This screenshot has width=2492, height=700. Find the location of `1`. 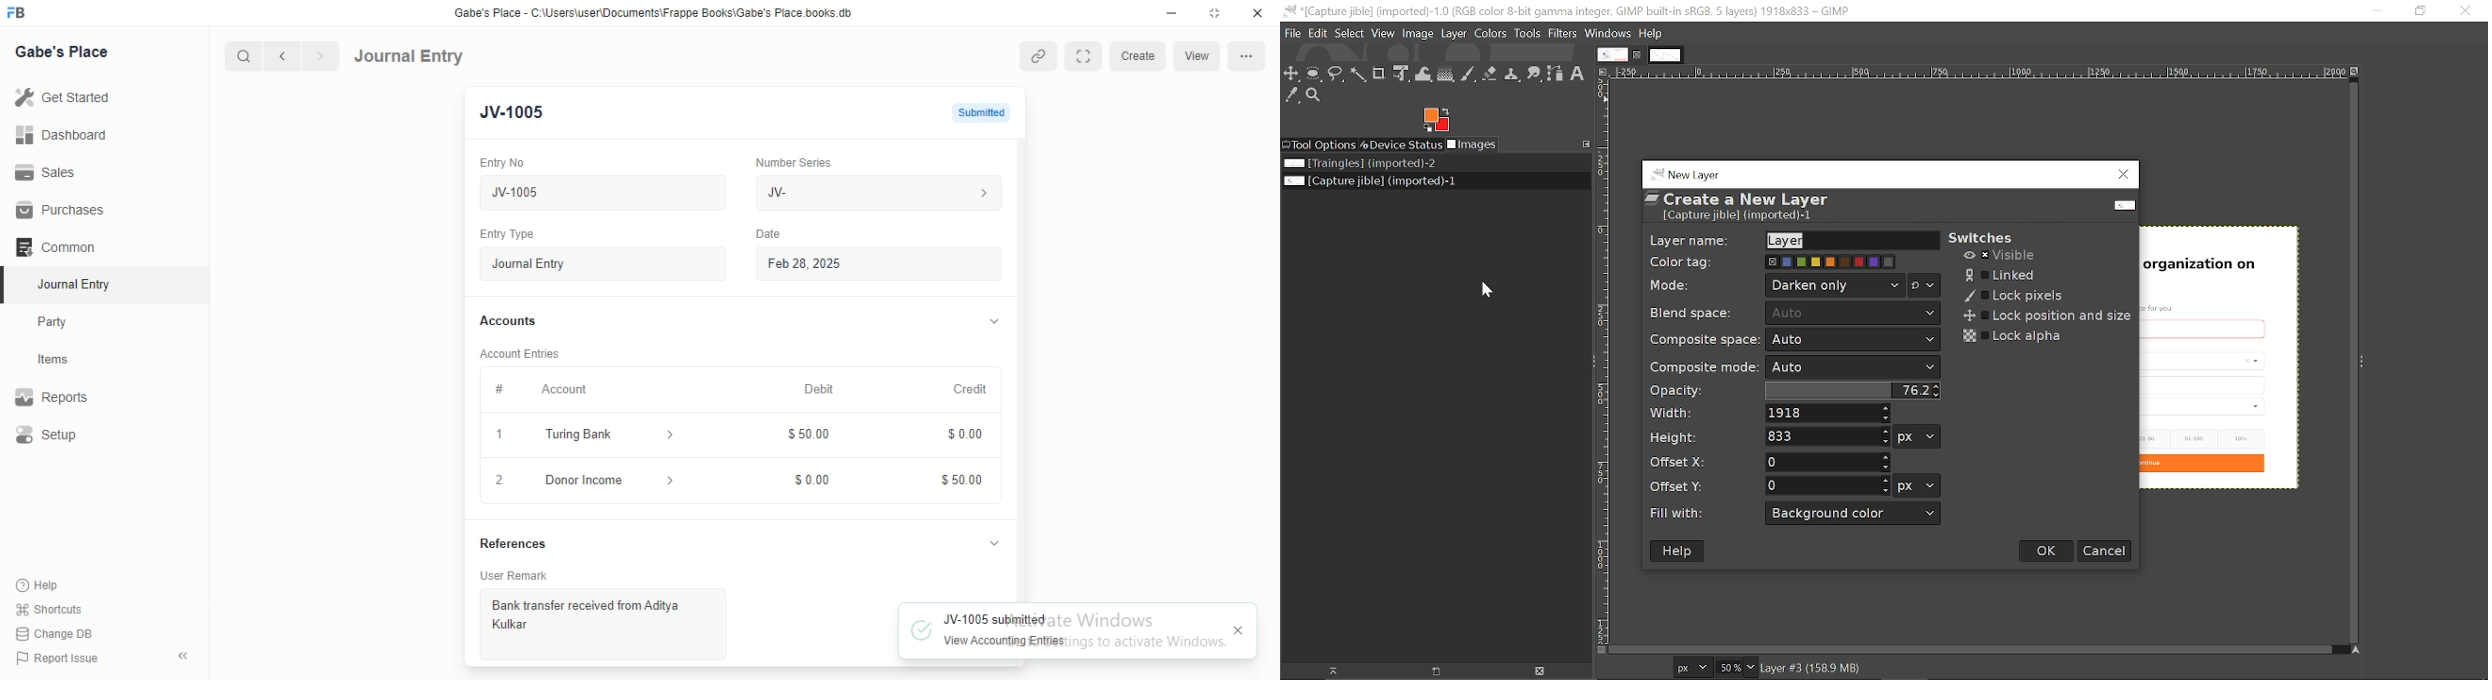

1 is located at coordinates (496, 435).